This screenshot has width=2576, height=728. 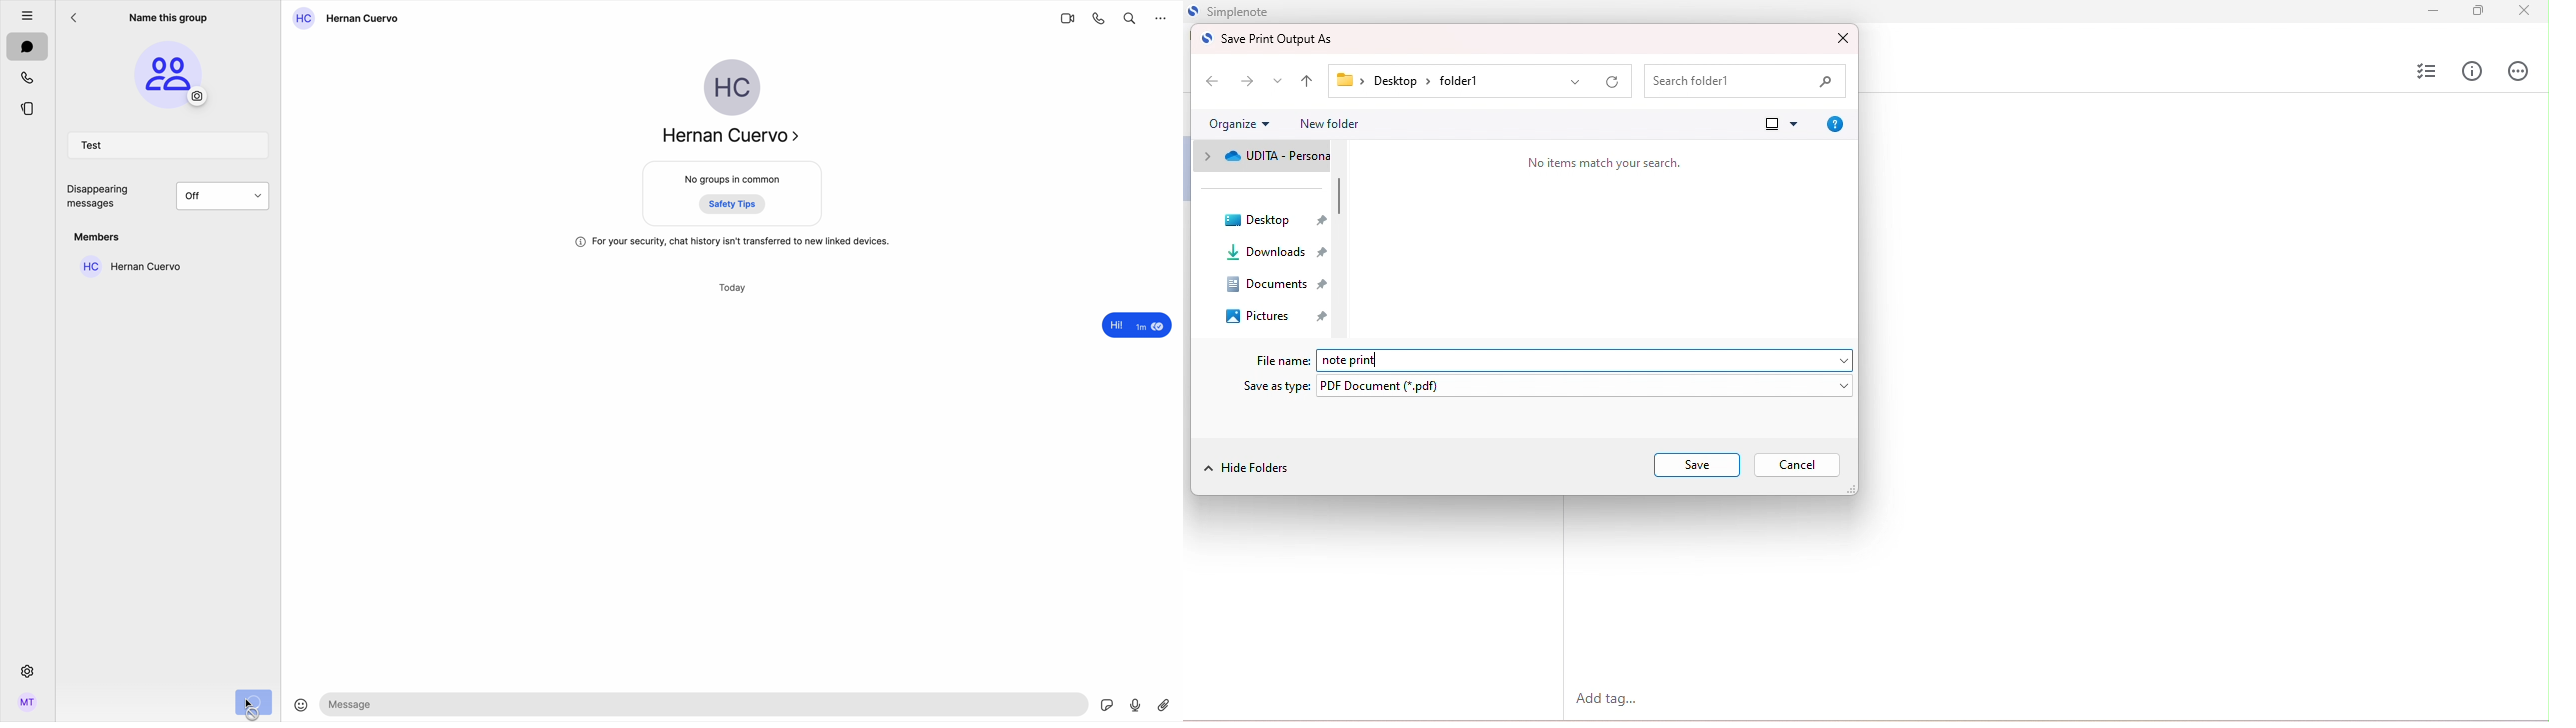 I want to click on drop down, so click(x=1577, y=83).